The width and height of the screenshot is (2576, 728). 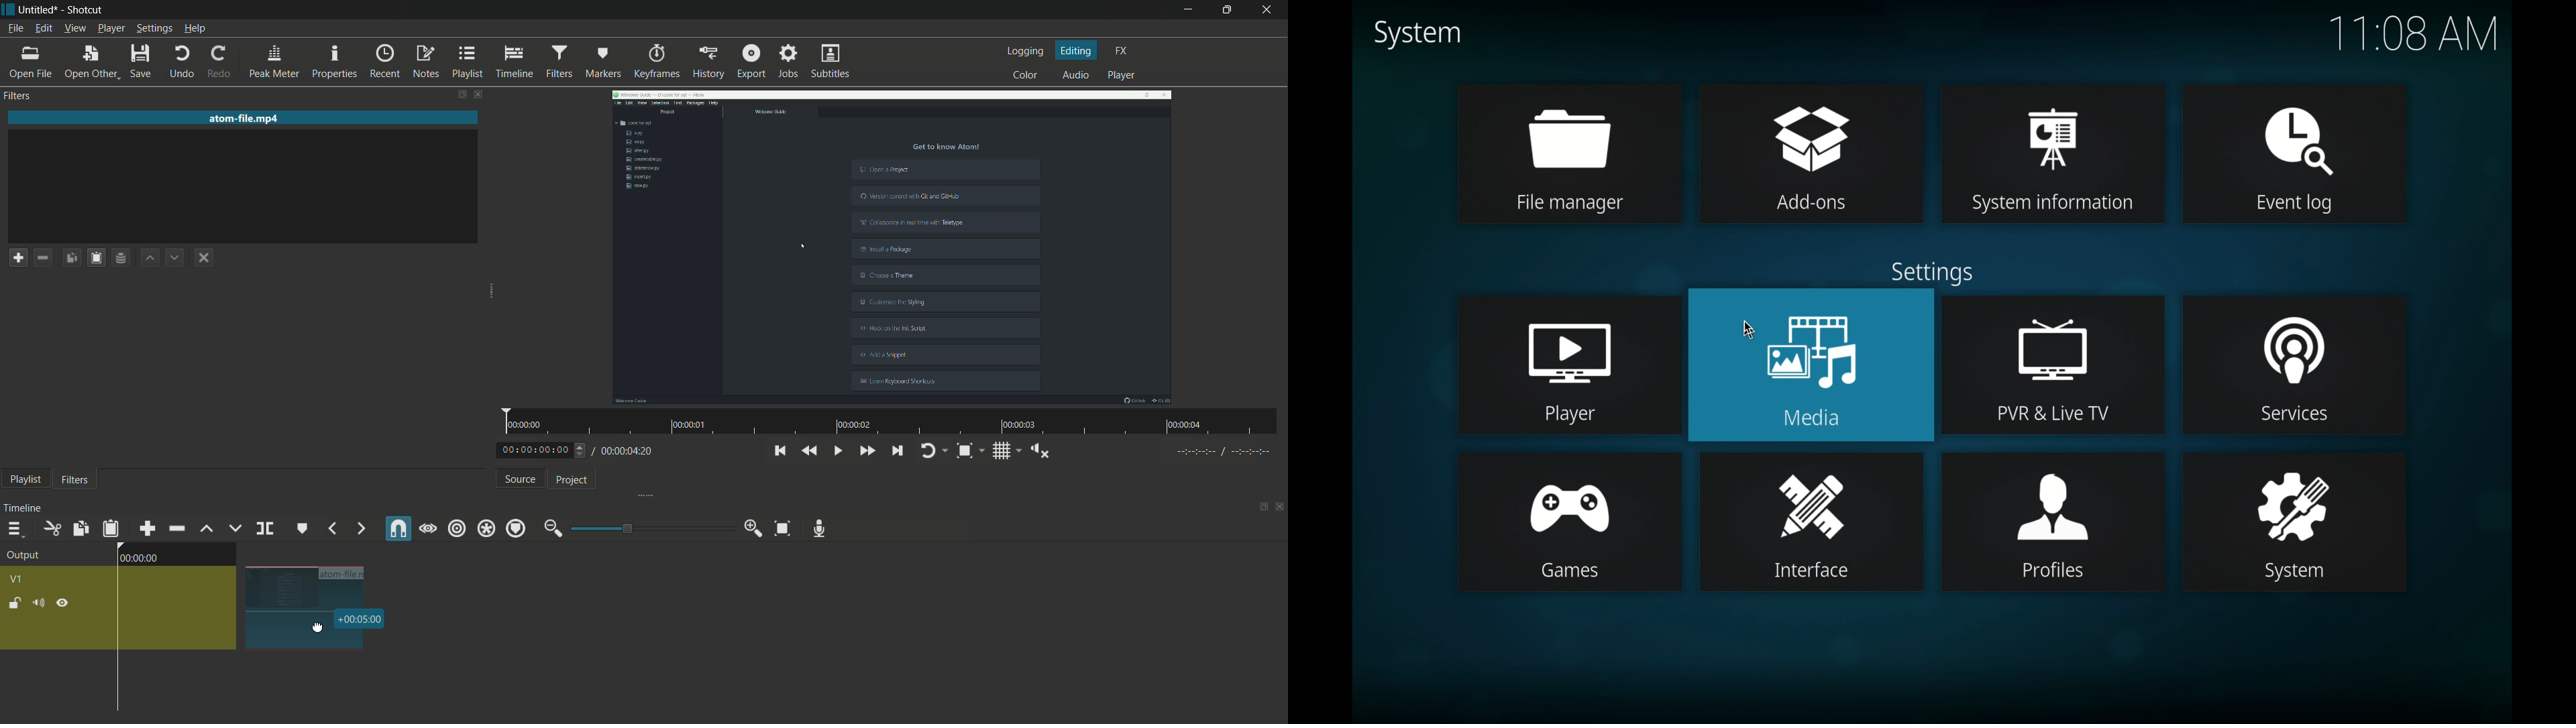 I want to click on markers, so click(x=604, y=60).